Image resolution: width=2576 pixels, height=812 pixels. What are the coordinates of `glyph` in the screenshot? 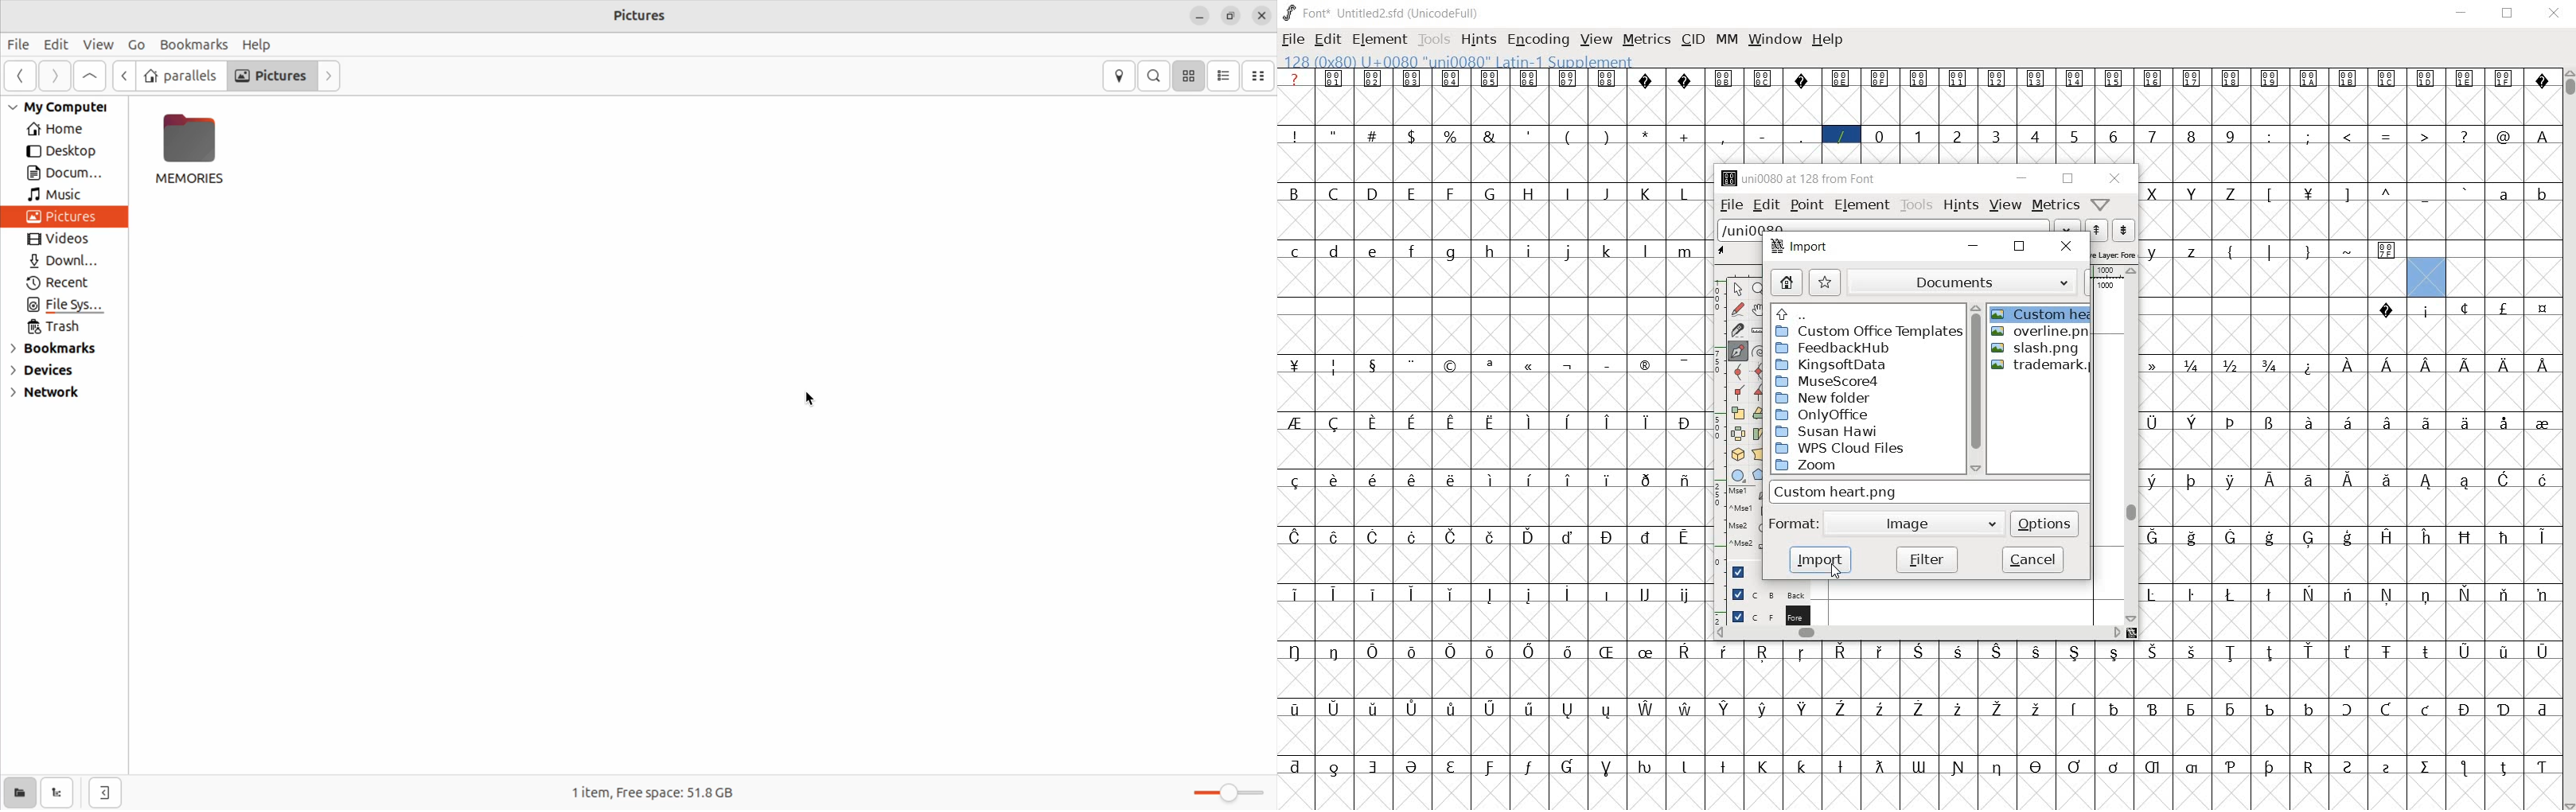 It's located at (2387, 138).